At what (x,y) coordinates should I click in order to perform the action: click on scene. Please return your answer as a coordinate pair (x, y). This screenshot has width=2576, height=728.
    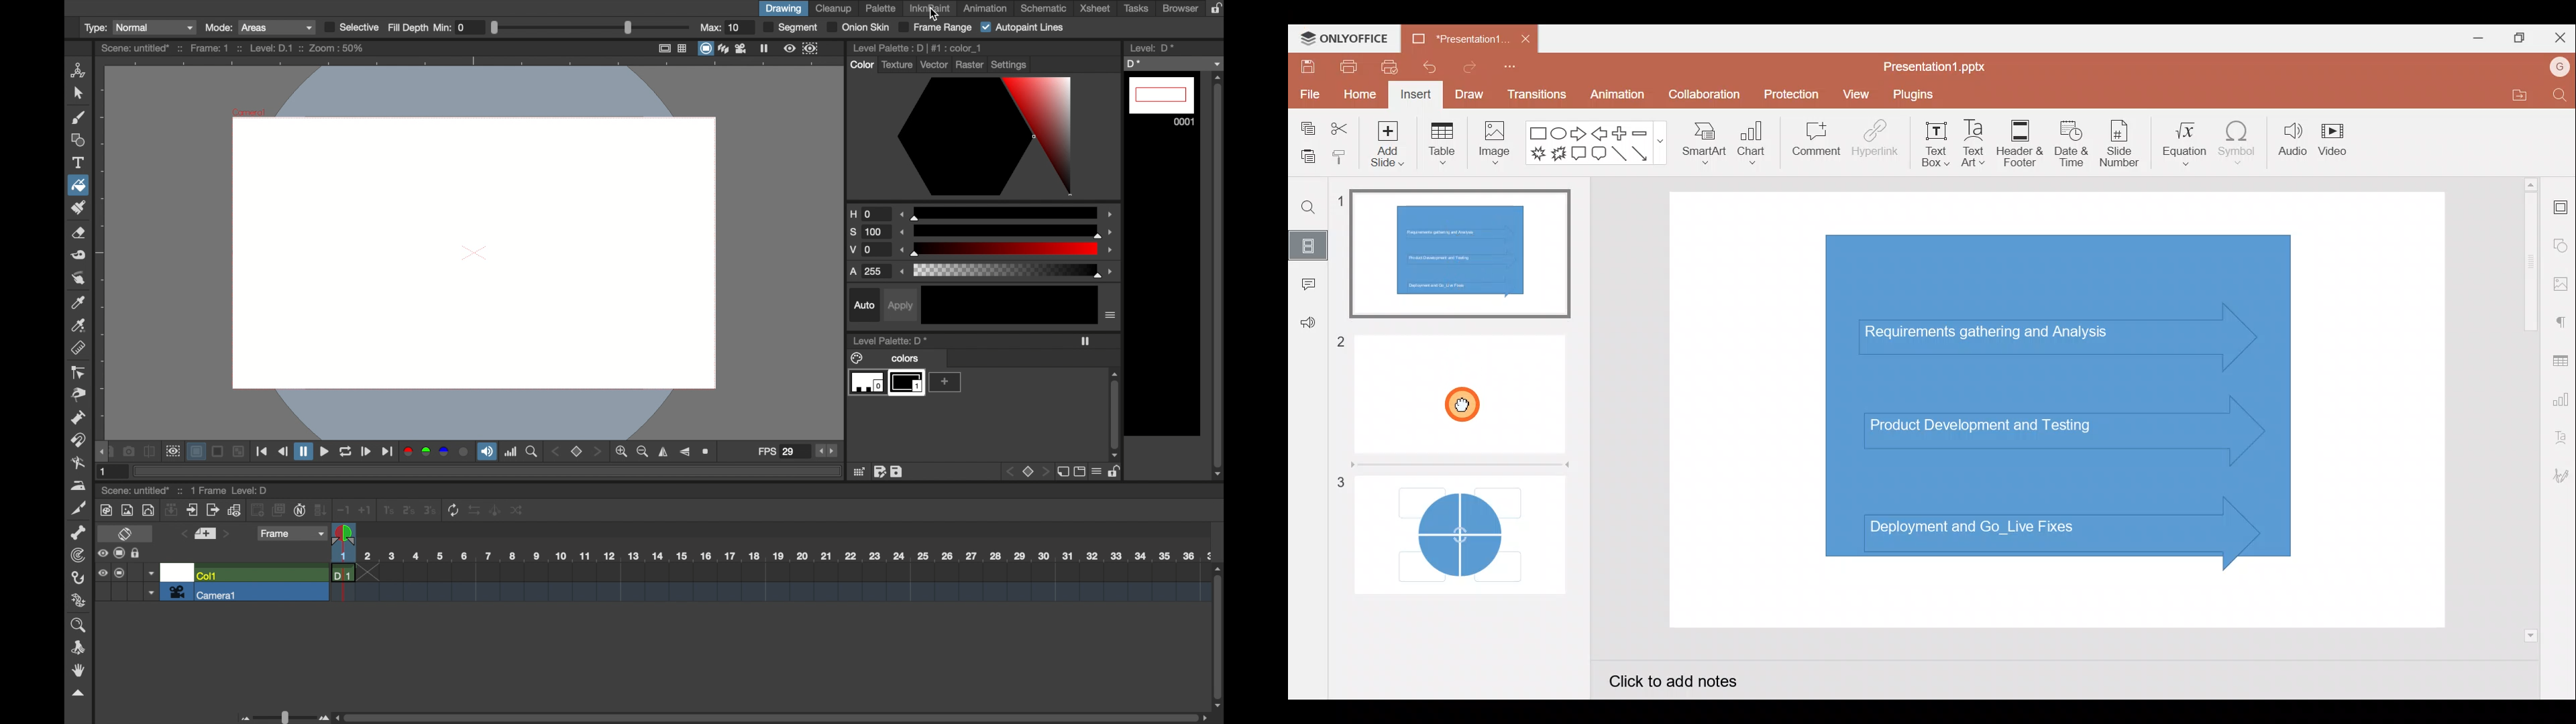
    Looking at the image, I should click on (769, 585).